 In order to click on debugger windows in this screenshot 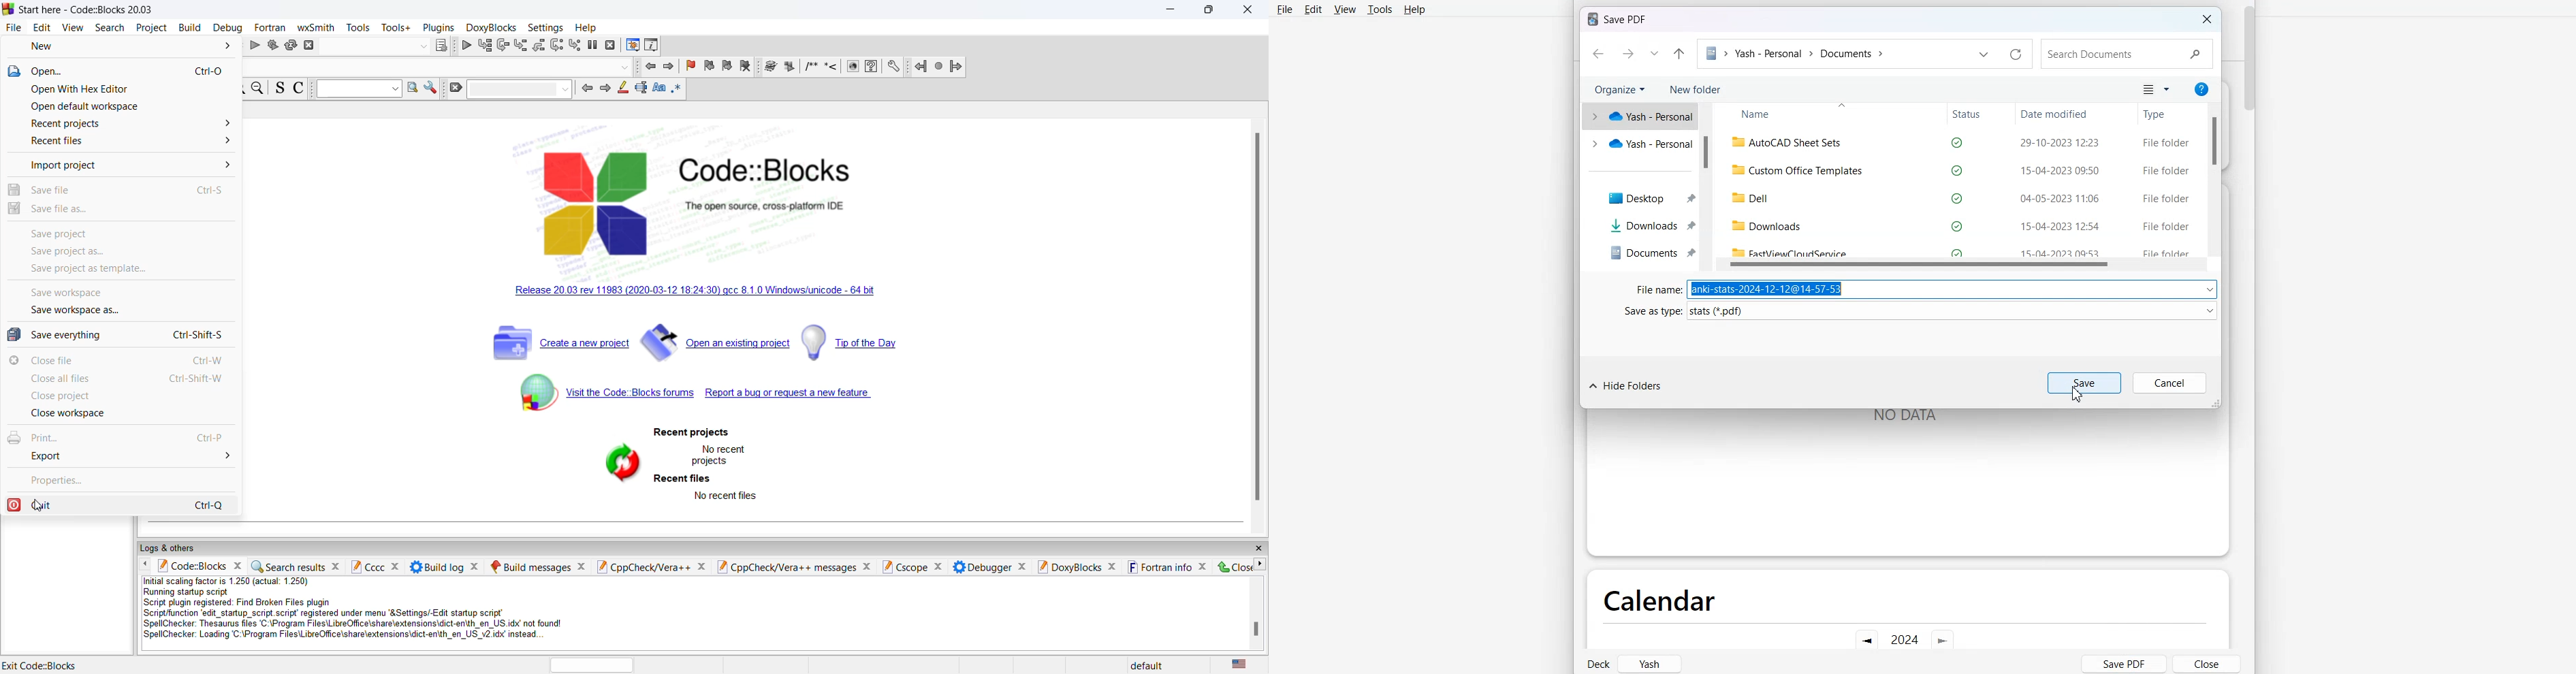, I will do `click(631, 46)`.